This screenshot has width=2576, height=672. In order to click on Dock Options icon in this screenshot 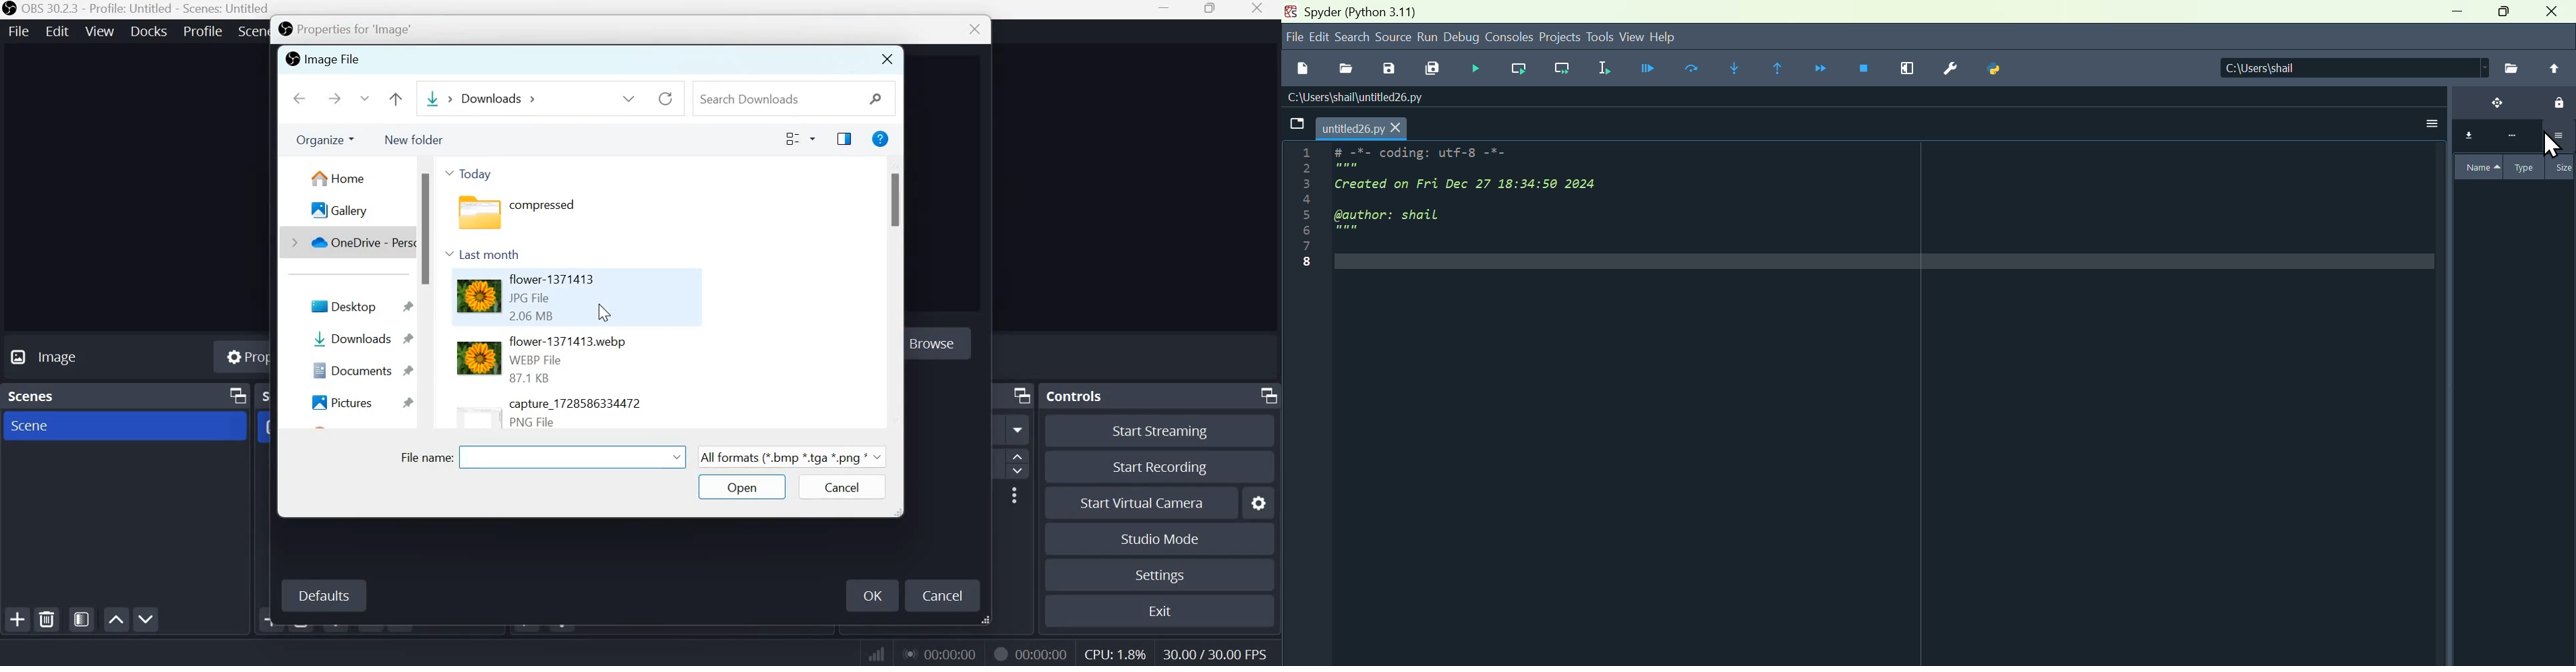, I will do `click(1266, 396)`.